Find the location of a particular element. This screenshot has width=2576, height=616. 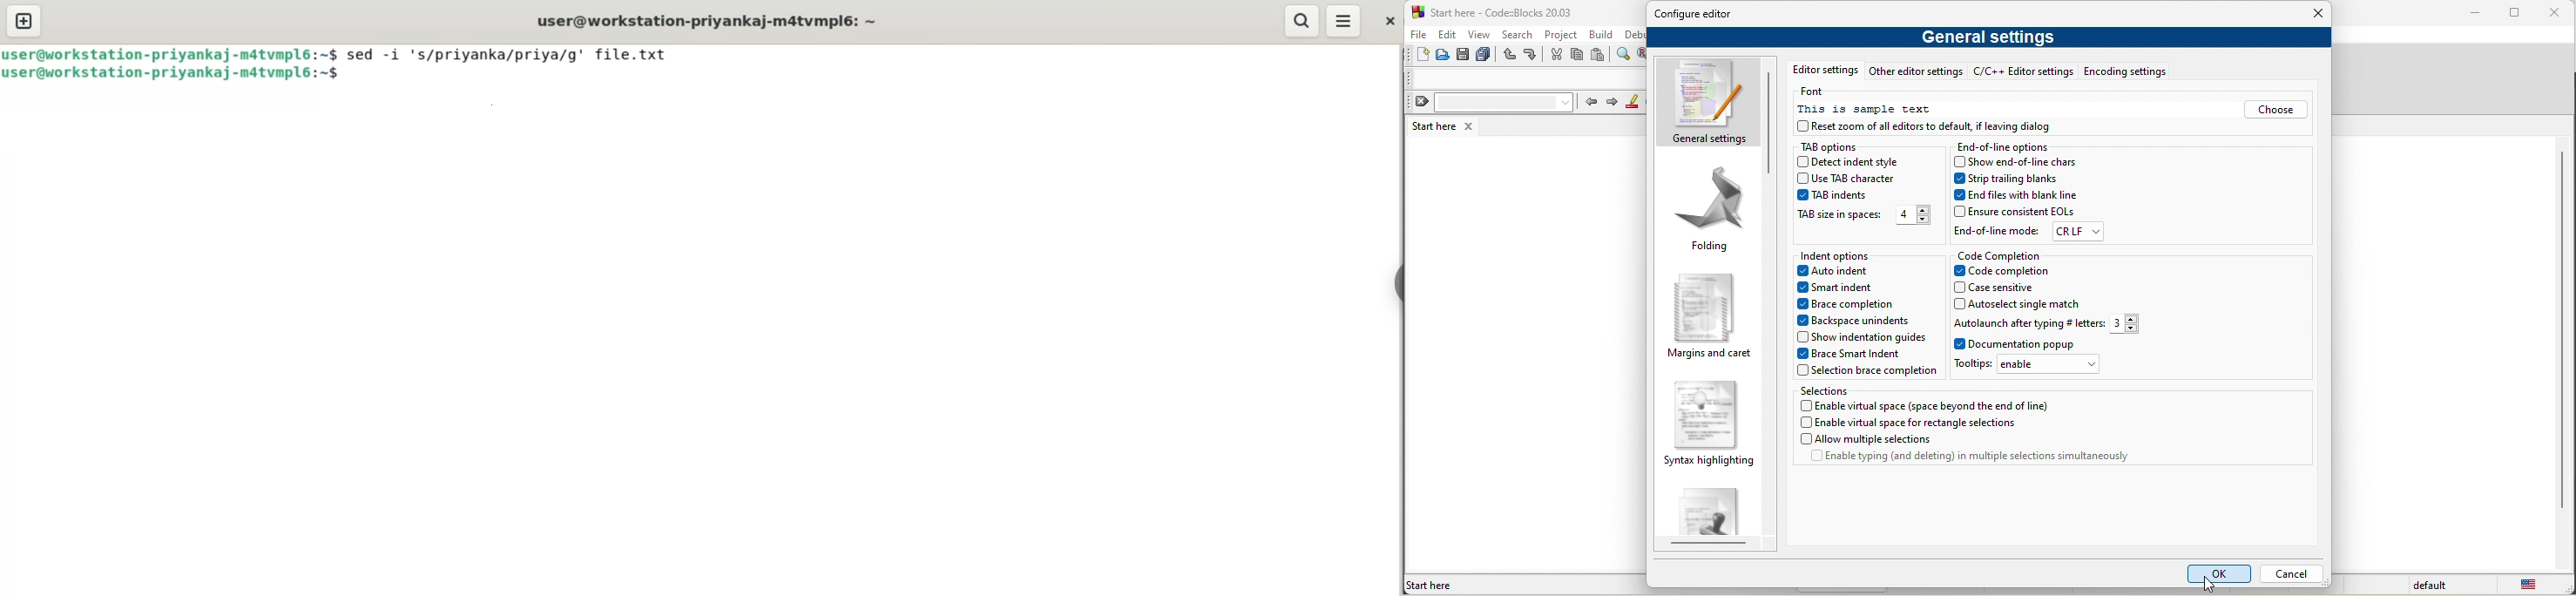

margins and caret is located at coordinates (1710, 314).